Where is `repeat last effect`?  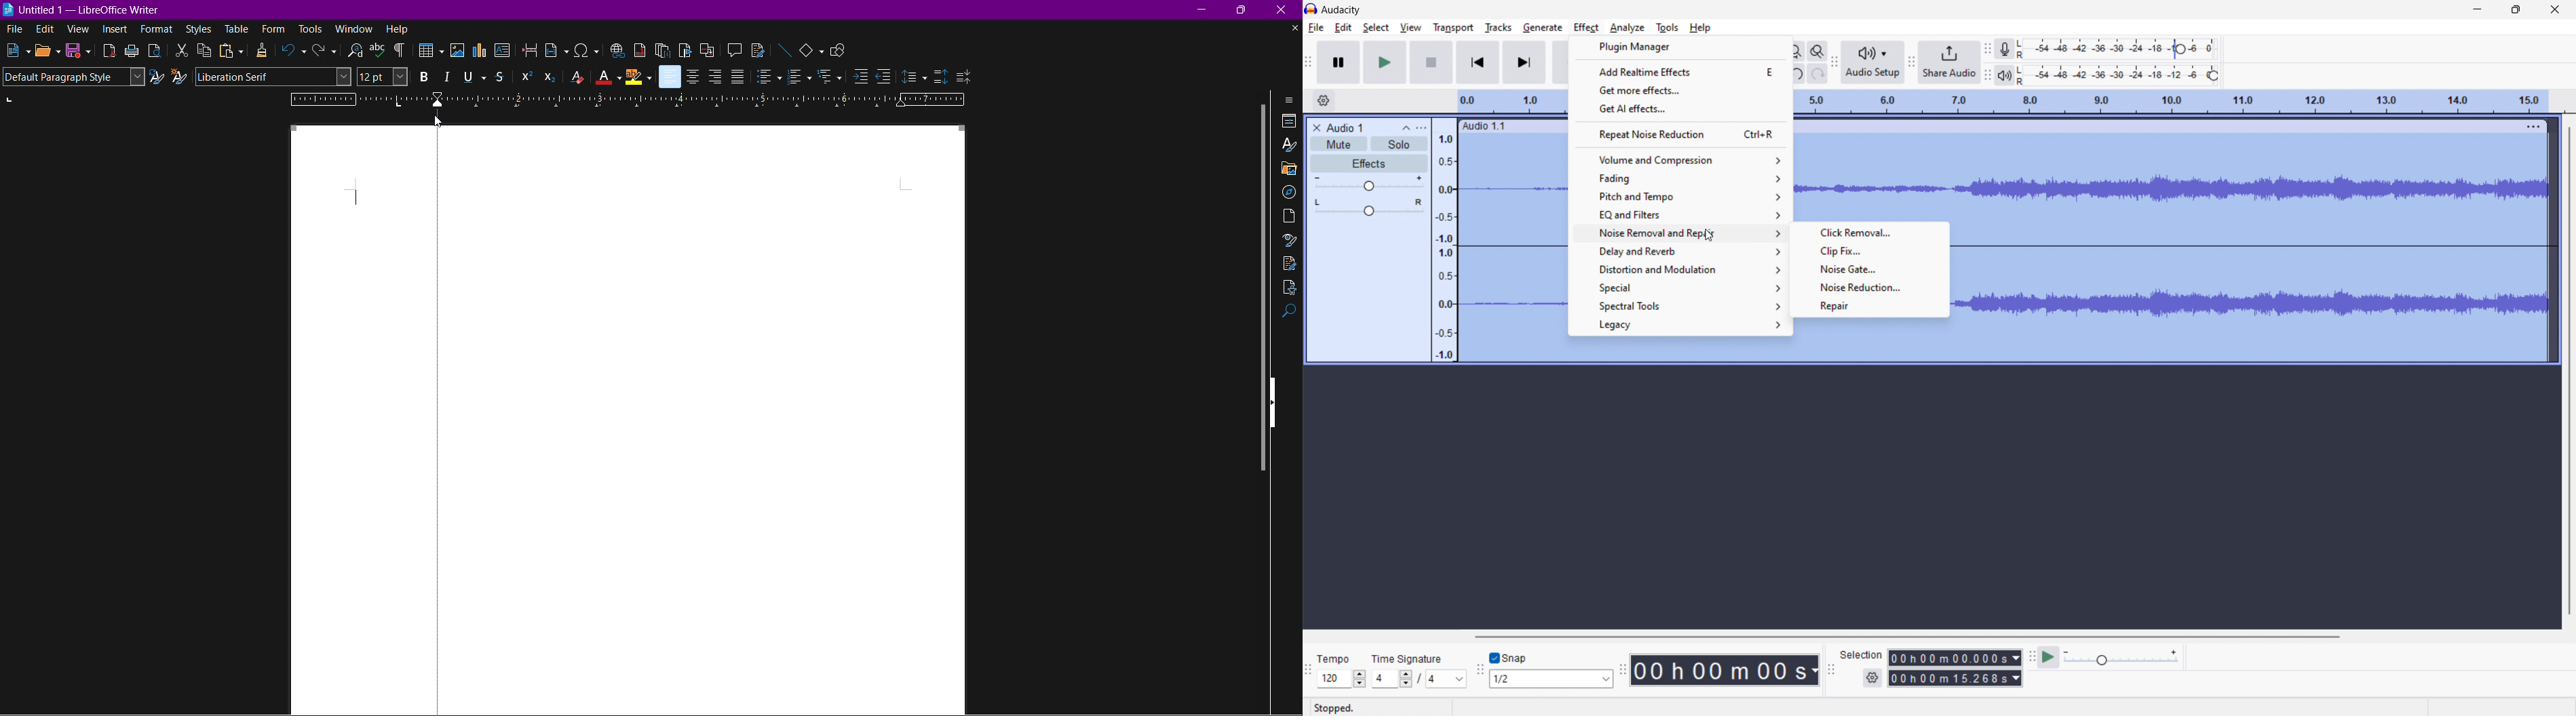
repeat last effect is located at coordinates (1679, 134).